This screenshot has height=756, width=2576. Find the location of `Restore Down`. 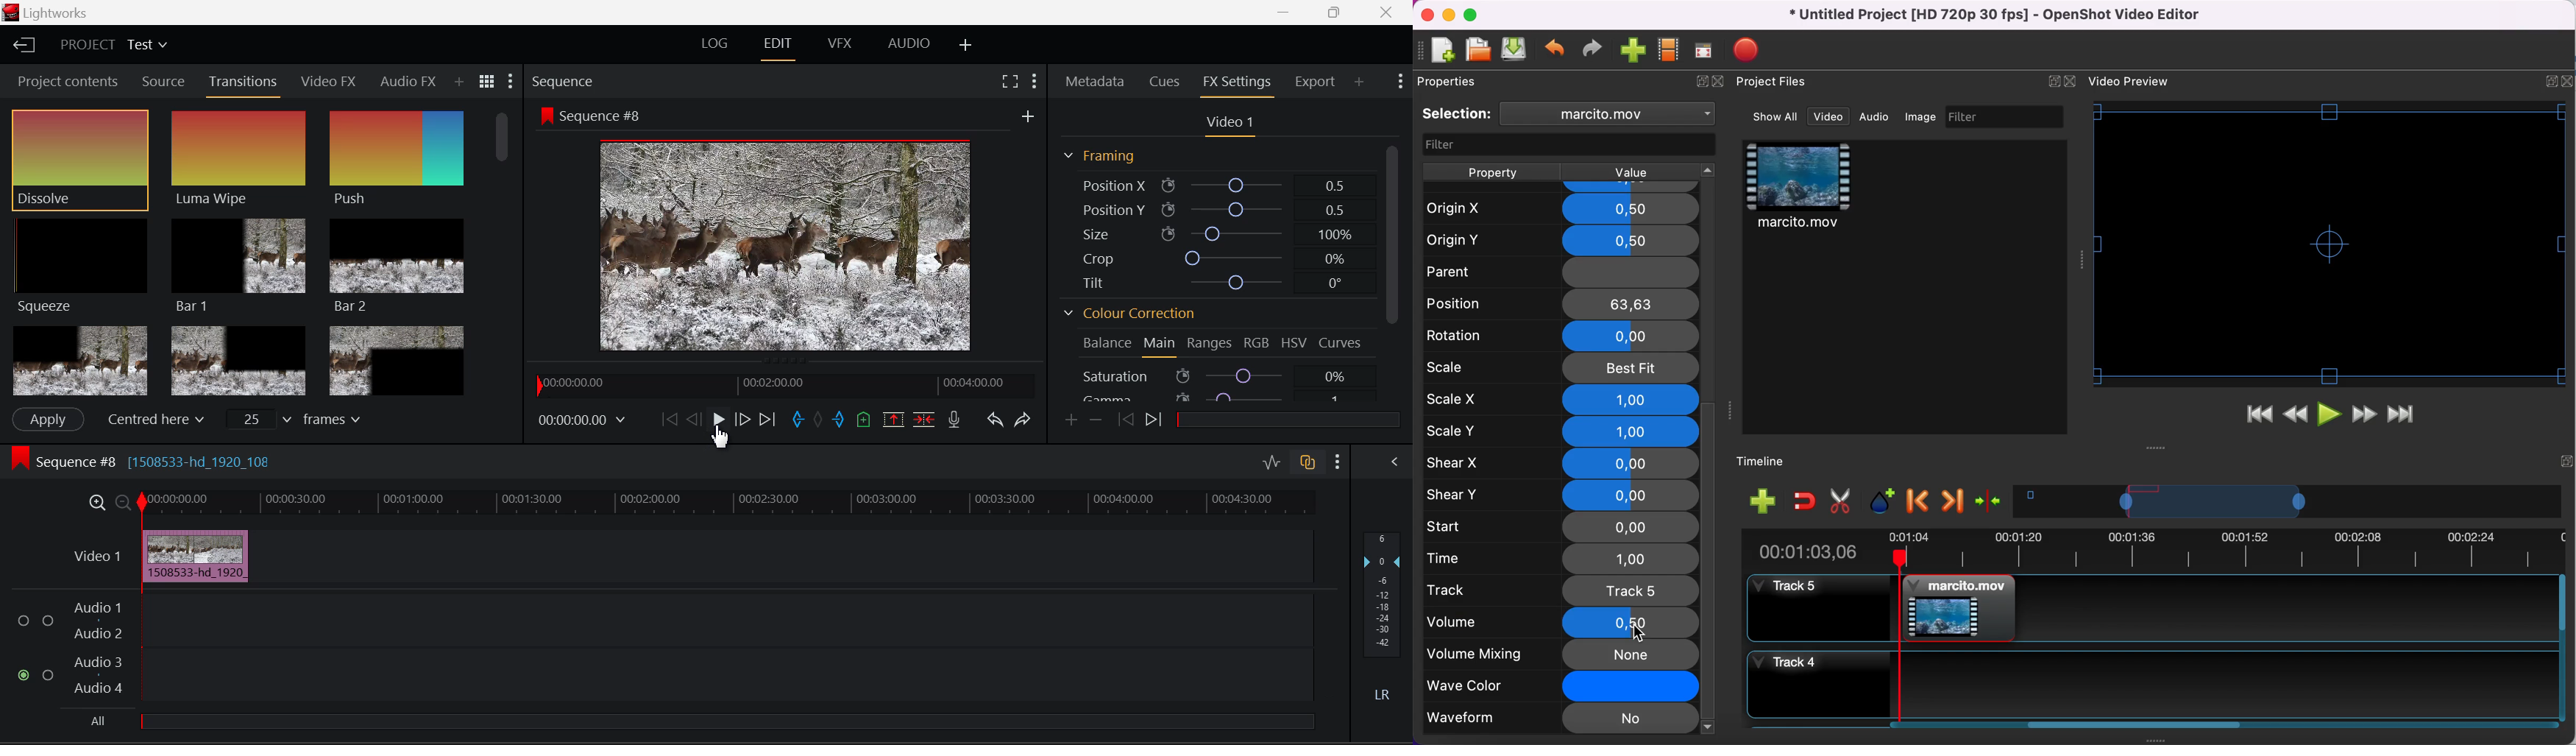

Restore Down is located at coordinates (1288, 13).